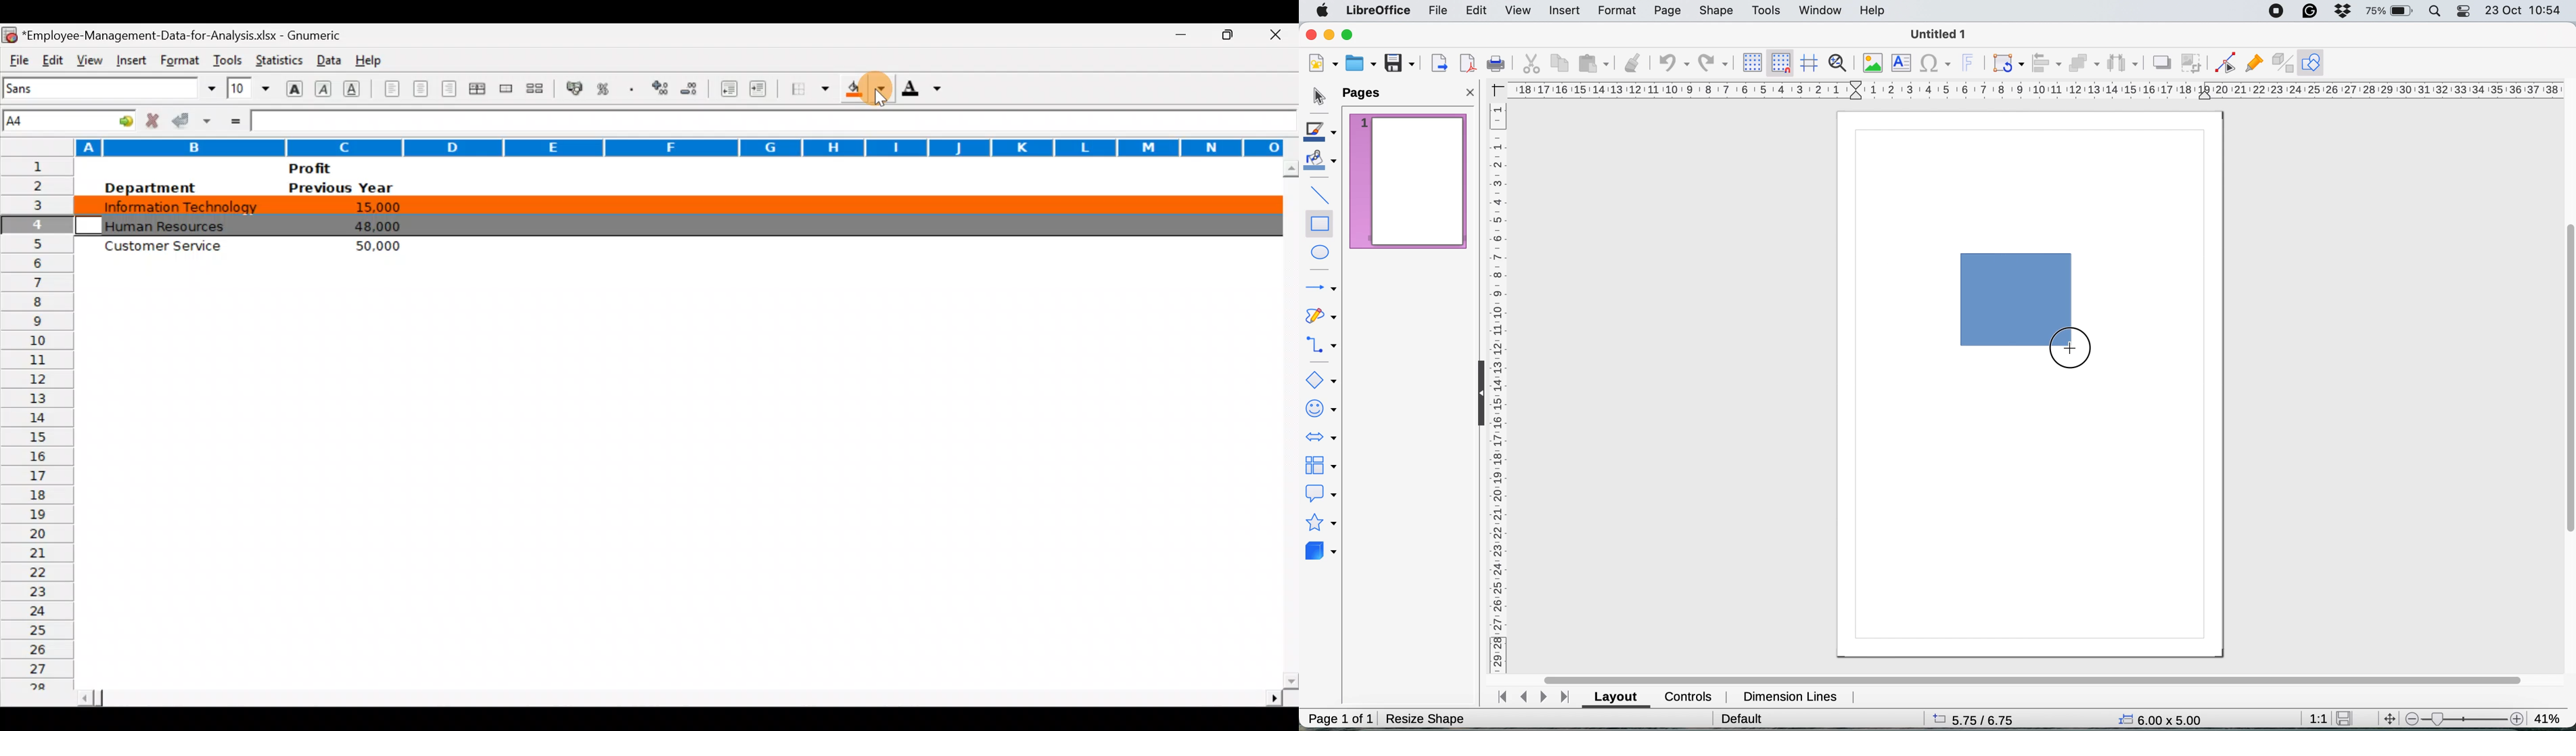 Image resolution: width=2576 pixels, height=756 pixels. What do you see at coordinates (1741, 717) in the screenshot?
I see `default` at bounding box center [1741, 717].